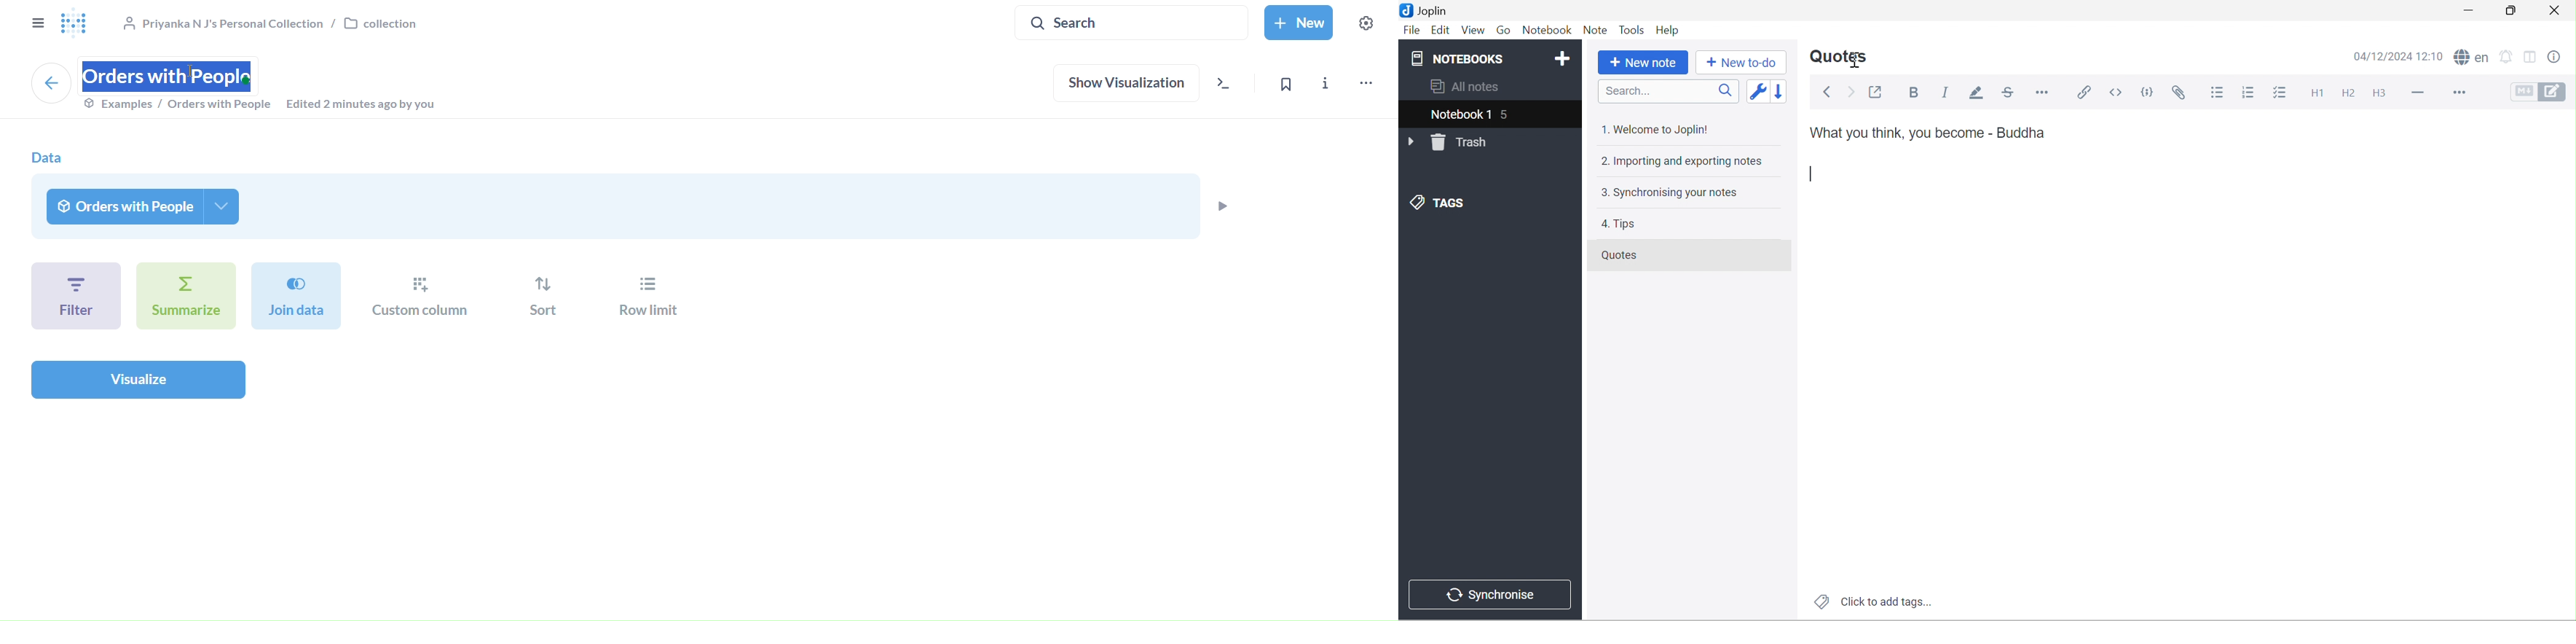 This screenshot has height=644, width=2576. What do you see at coordinates (1619, 255) in the screenshot?
I see `Quotes` at bounding box center [1619, 255].